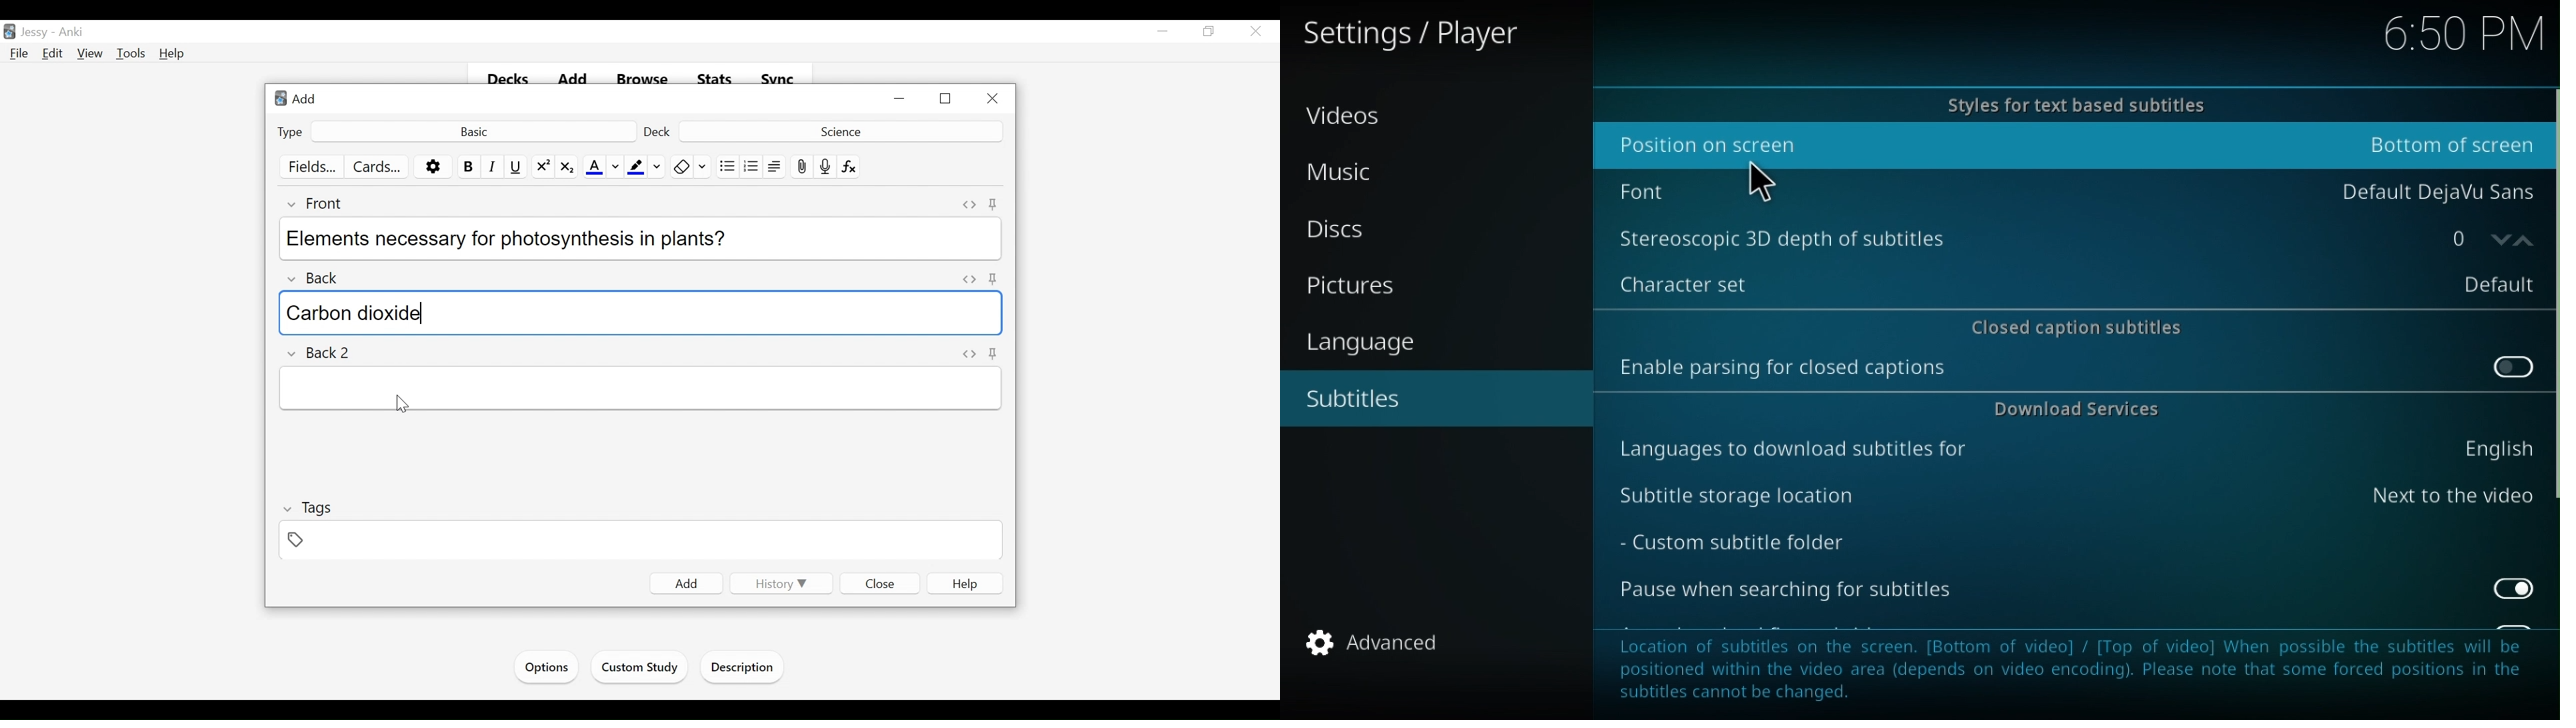 This screenshot has height=728, width=2576. What do you see at coordinates (322, 275) in the screenshot?
I see `Back` at bounding box center [322, 275].